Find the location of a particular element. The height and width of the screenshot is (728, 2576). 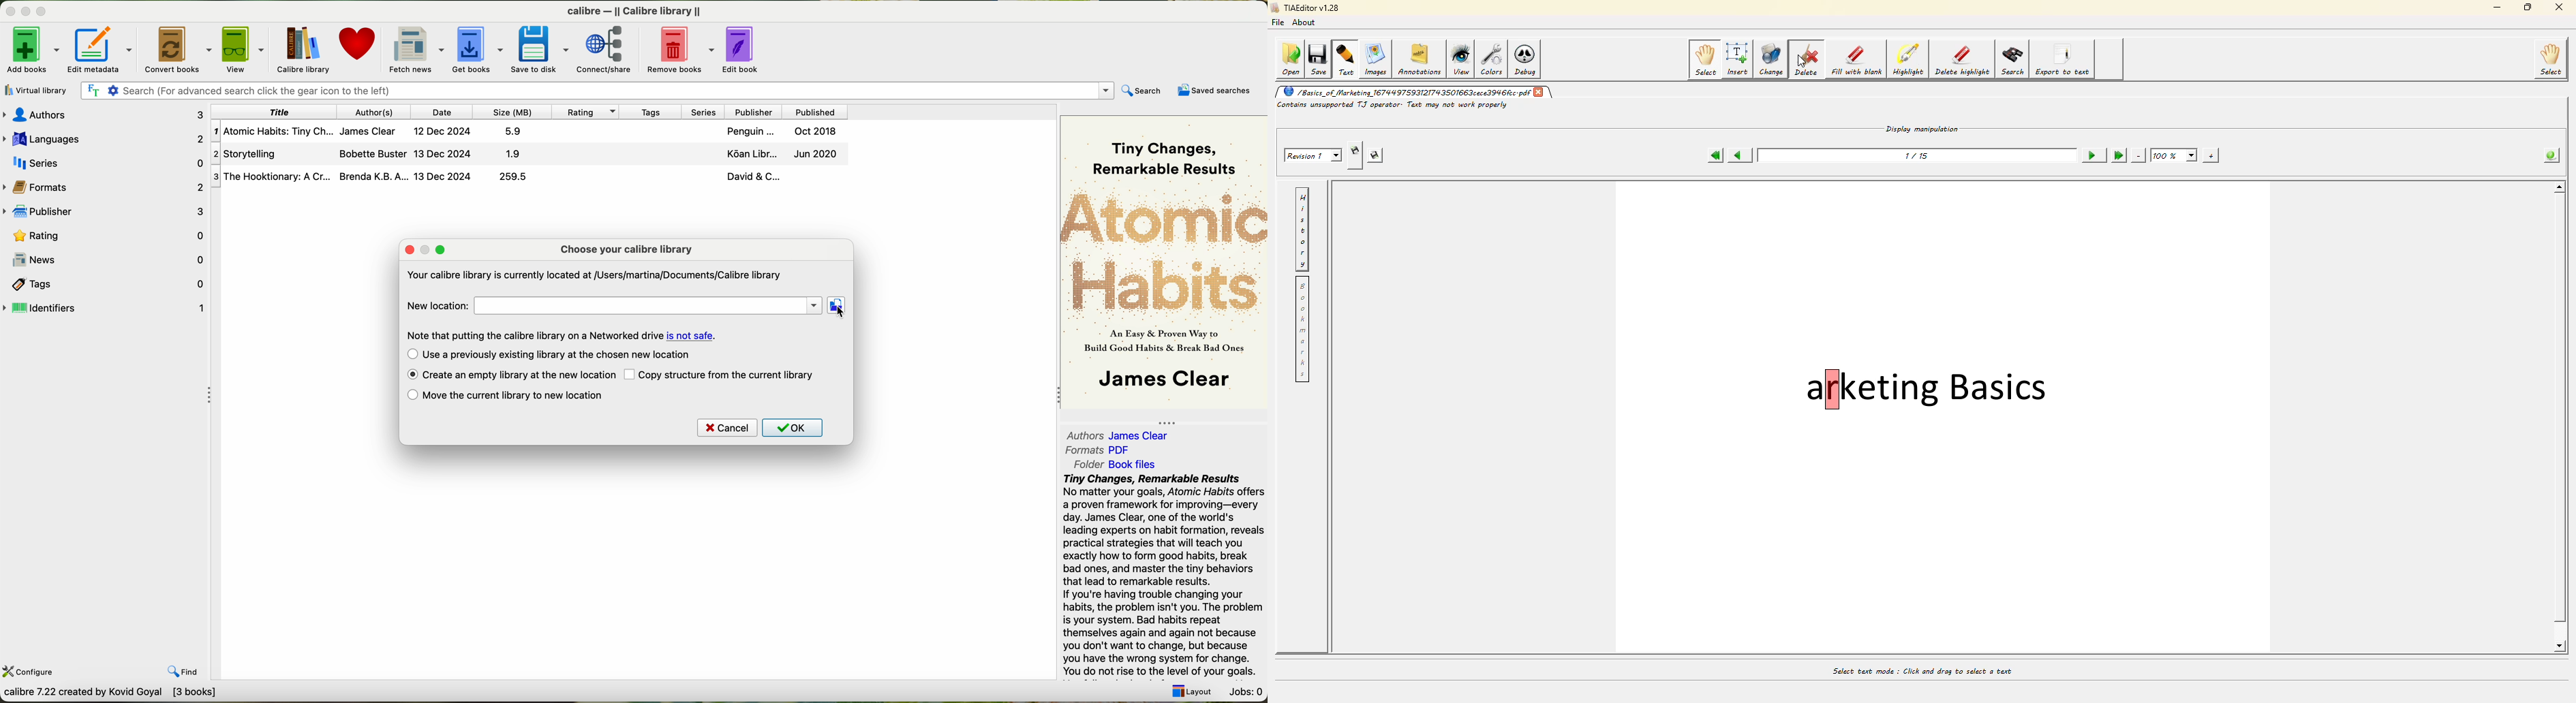

formats is located at coordinates (105, 186).